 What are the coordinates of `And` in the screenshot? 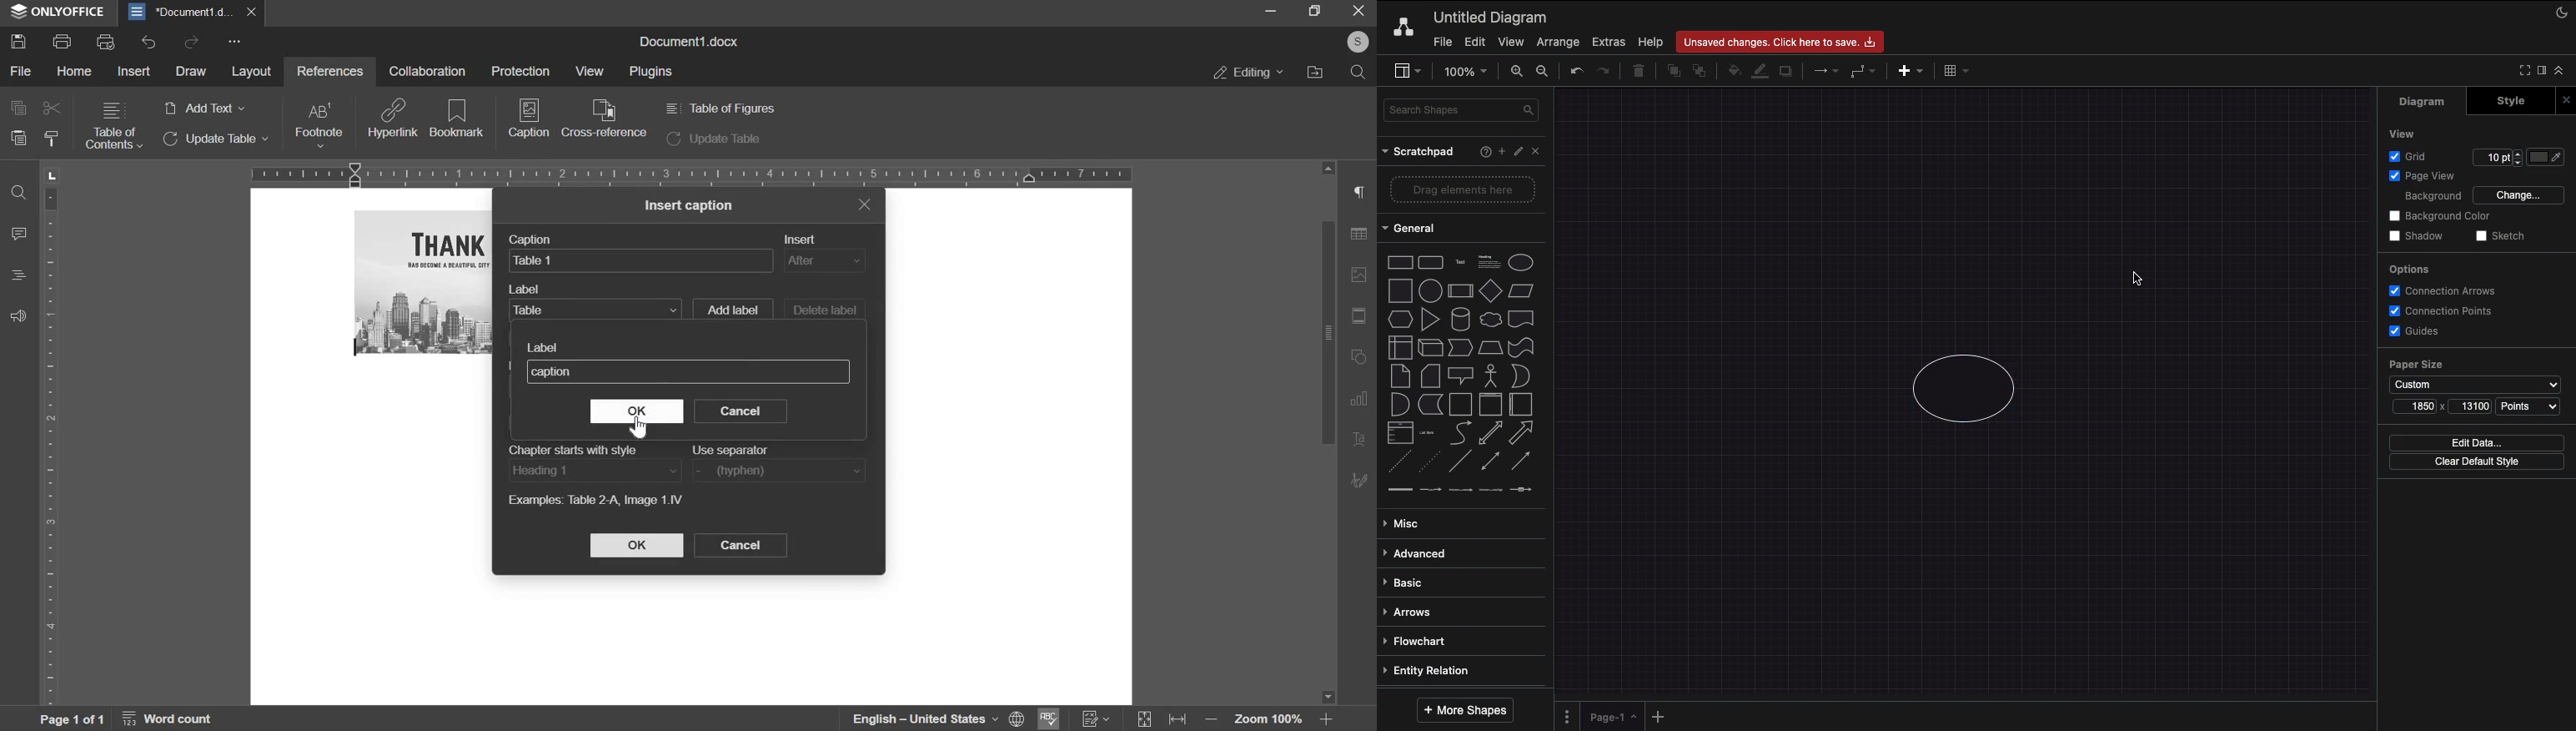 It's located at (1401, 406).